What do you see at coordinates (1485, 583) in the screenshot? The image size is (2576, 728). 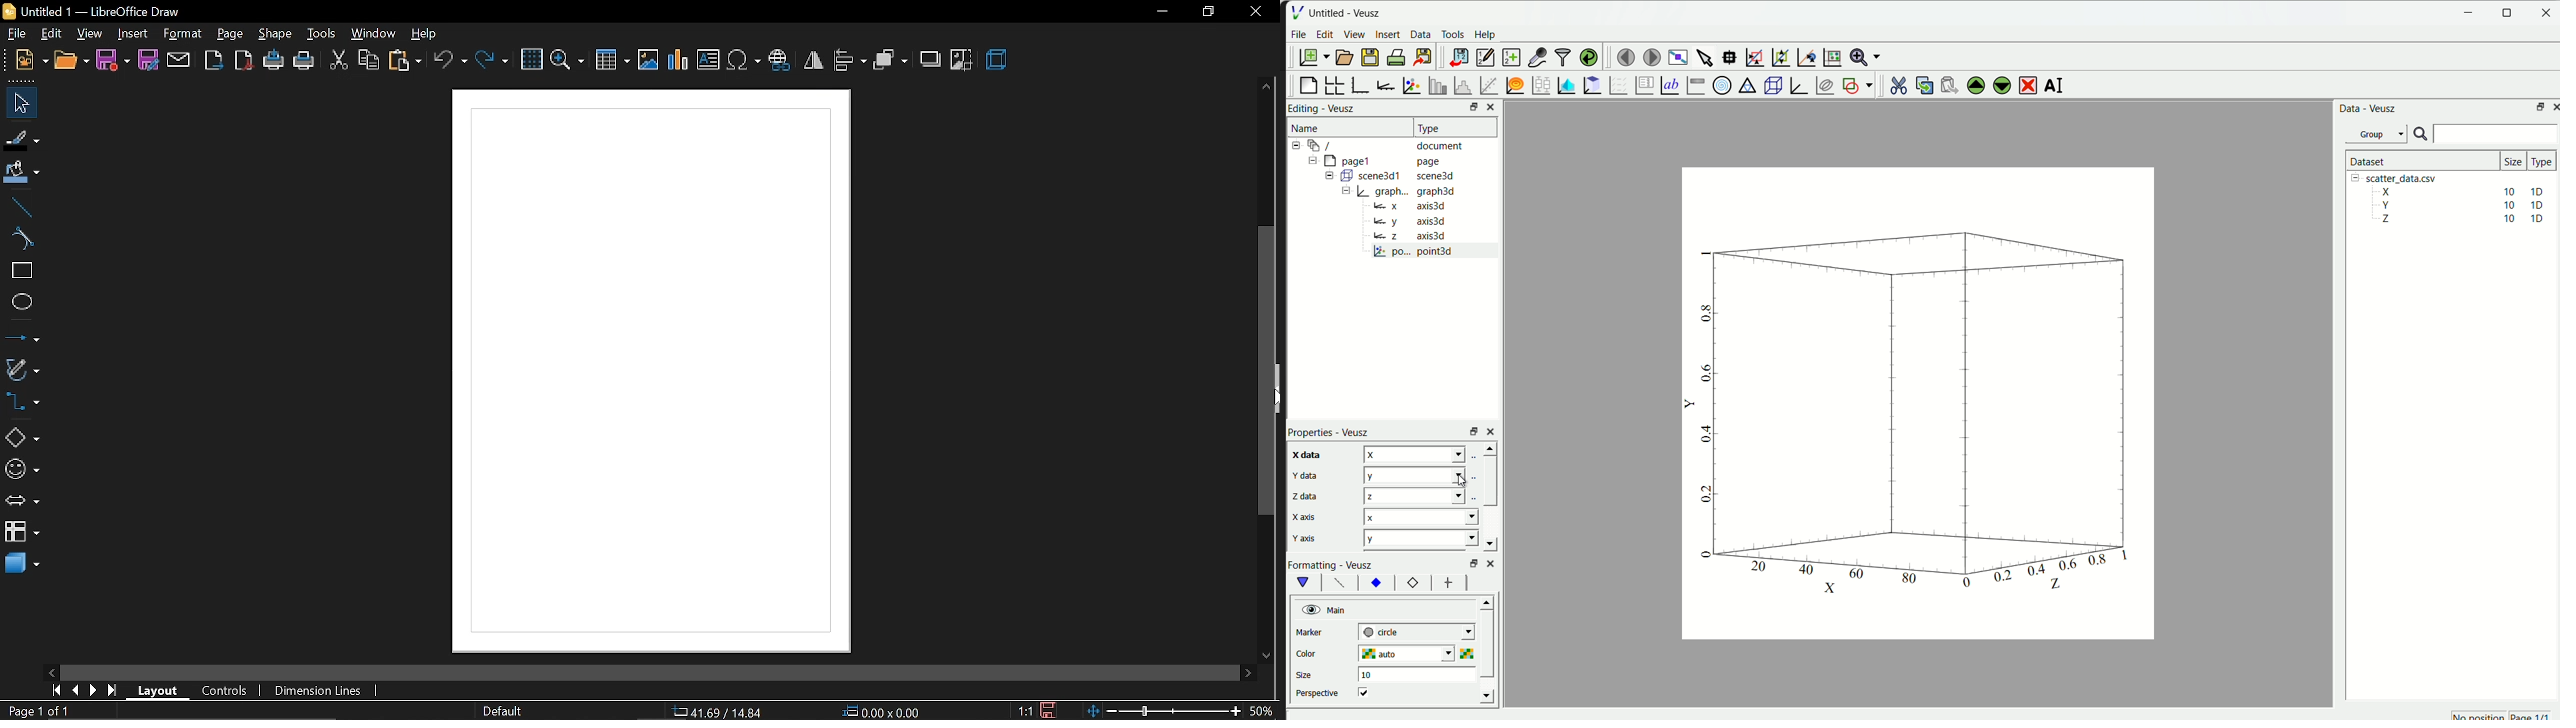 I see `left right button` at bounding box center [1485, 583].